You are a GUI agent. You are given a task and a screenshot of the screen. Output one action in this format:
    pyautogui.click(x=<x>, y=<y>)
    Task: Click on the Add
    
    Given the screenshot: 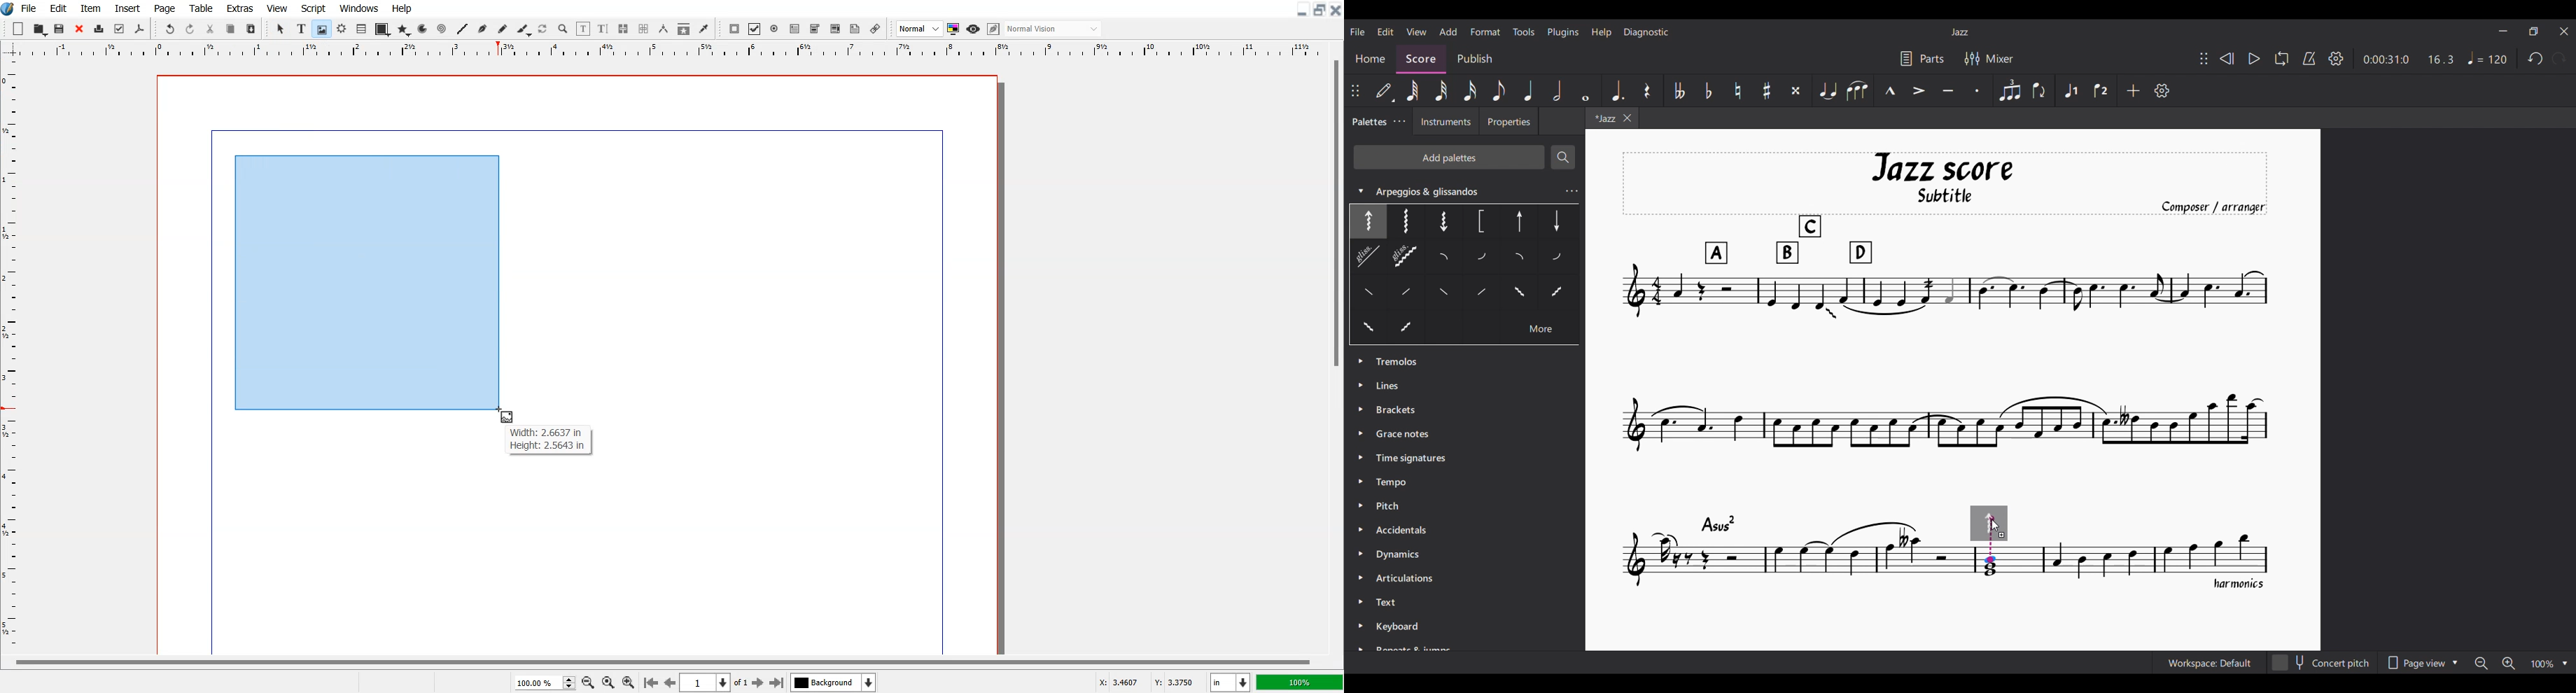 What is the action you would take?
    pyautogui.click(x=19, y=28)
    